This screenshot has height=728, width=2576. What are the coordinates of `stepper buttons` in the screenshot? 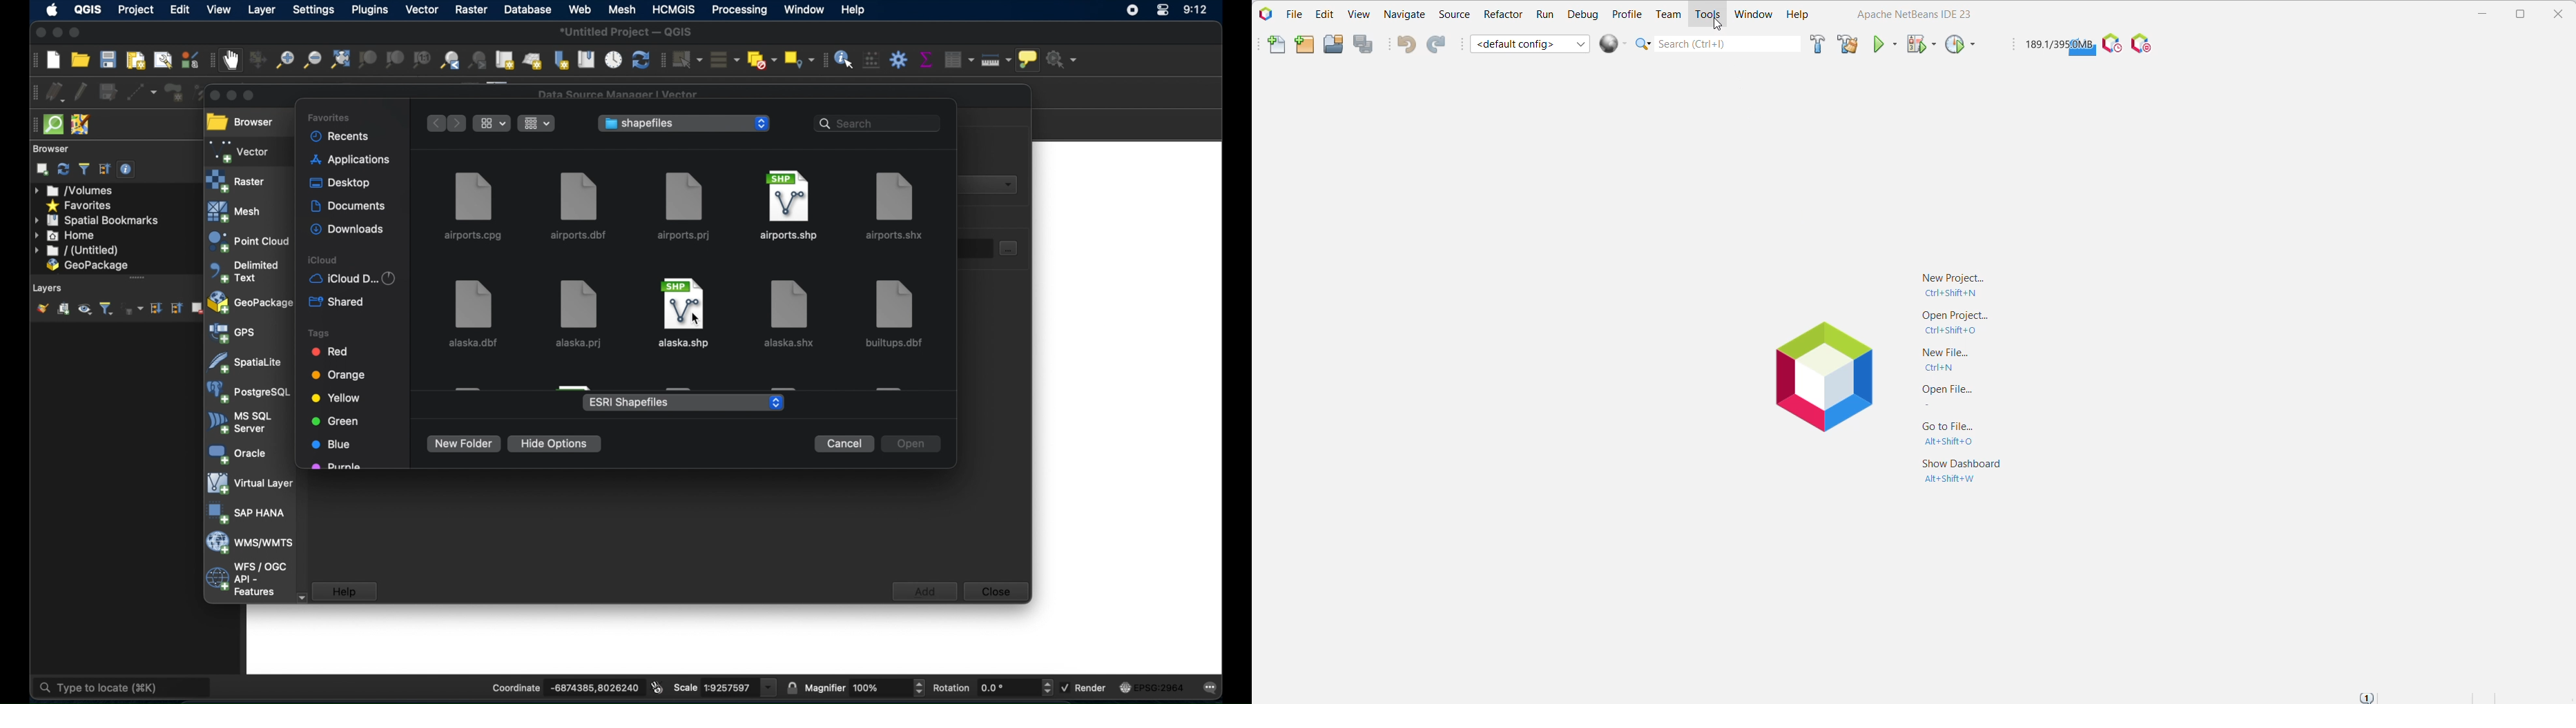 It's located at (776, 403).